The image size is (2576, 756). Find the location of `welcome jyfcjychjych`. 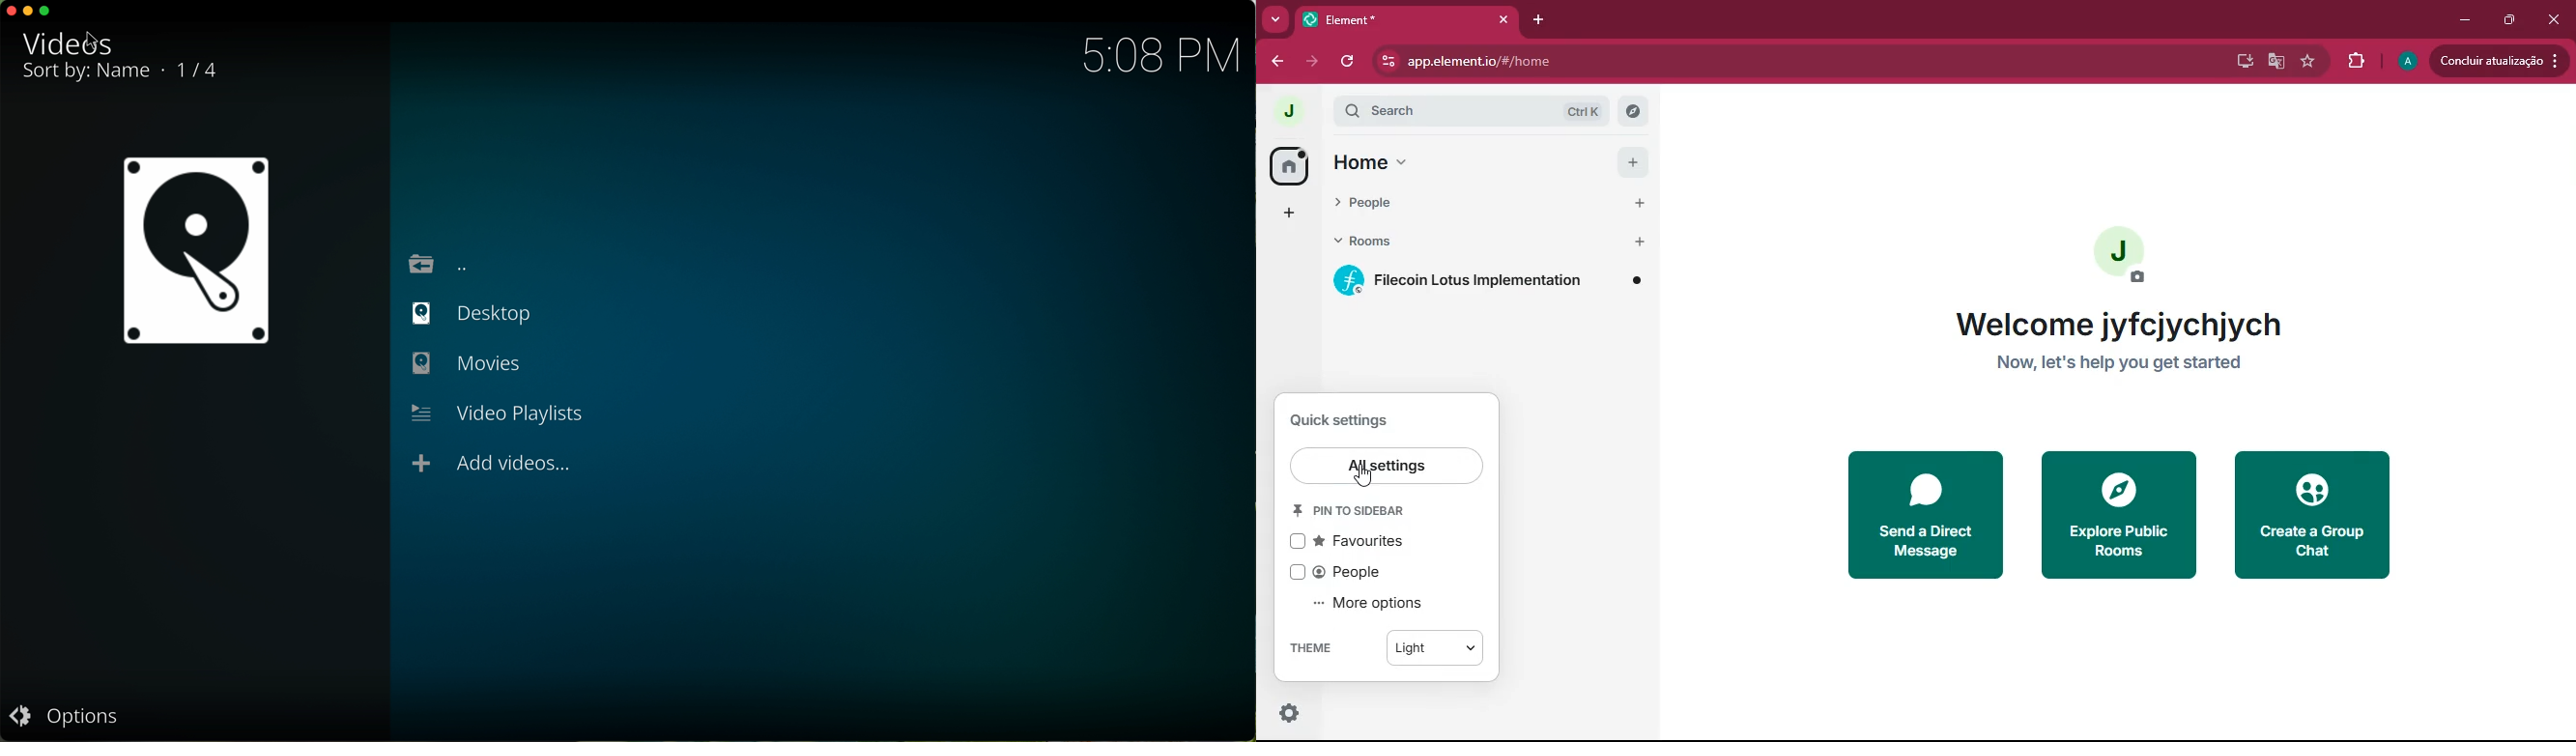

welcome jyfcjychjych is located at coordinates (2118, 325).